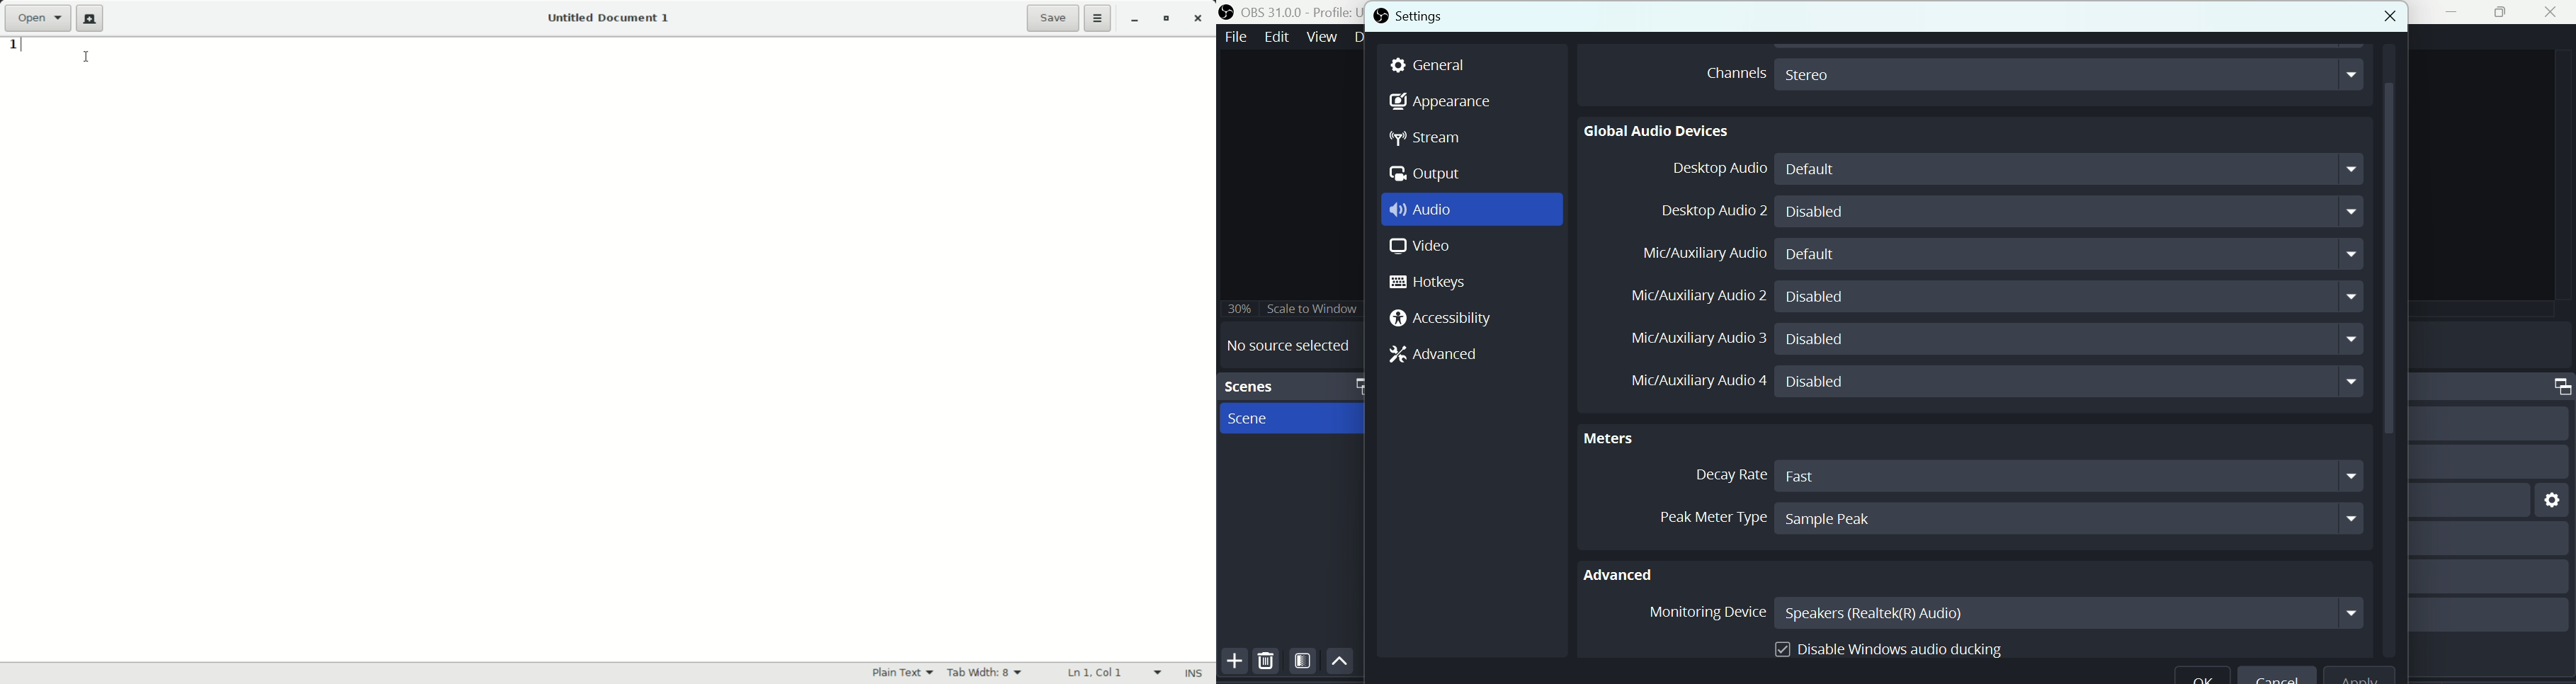  Describe the element at coordinates (1098, 18) in the screenshot. I see `more options` at that location.